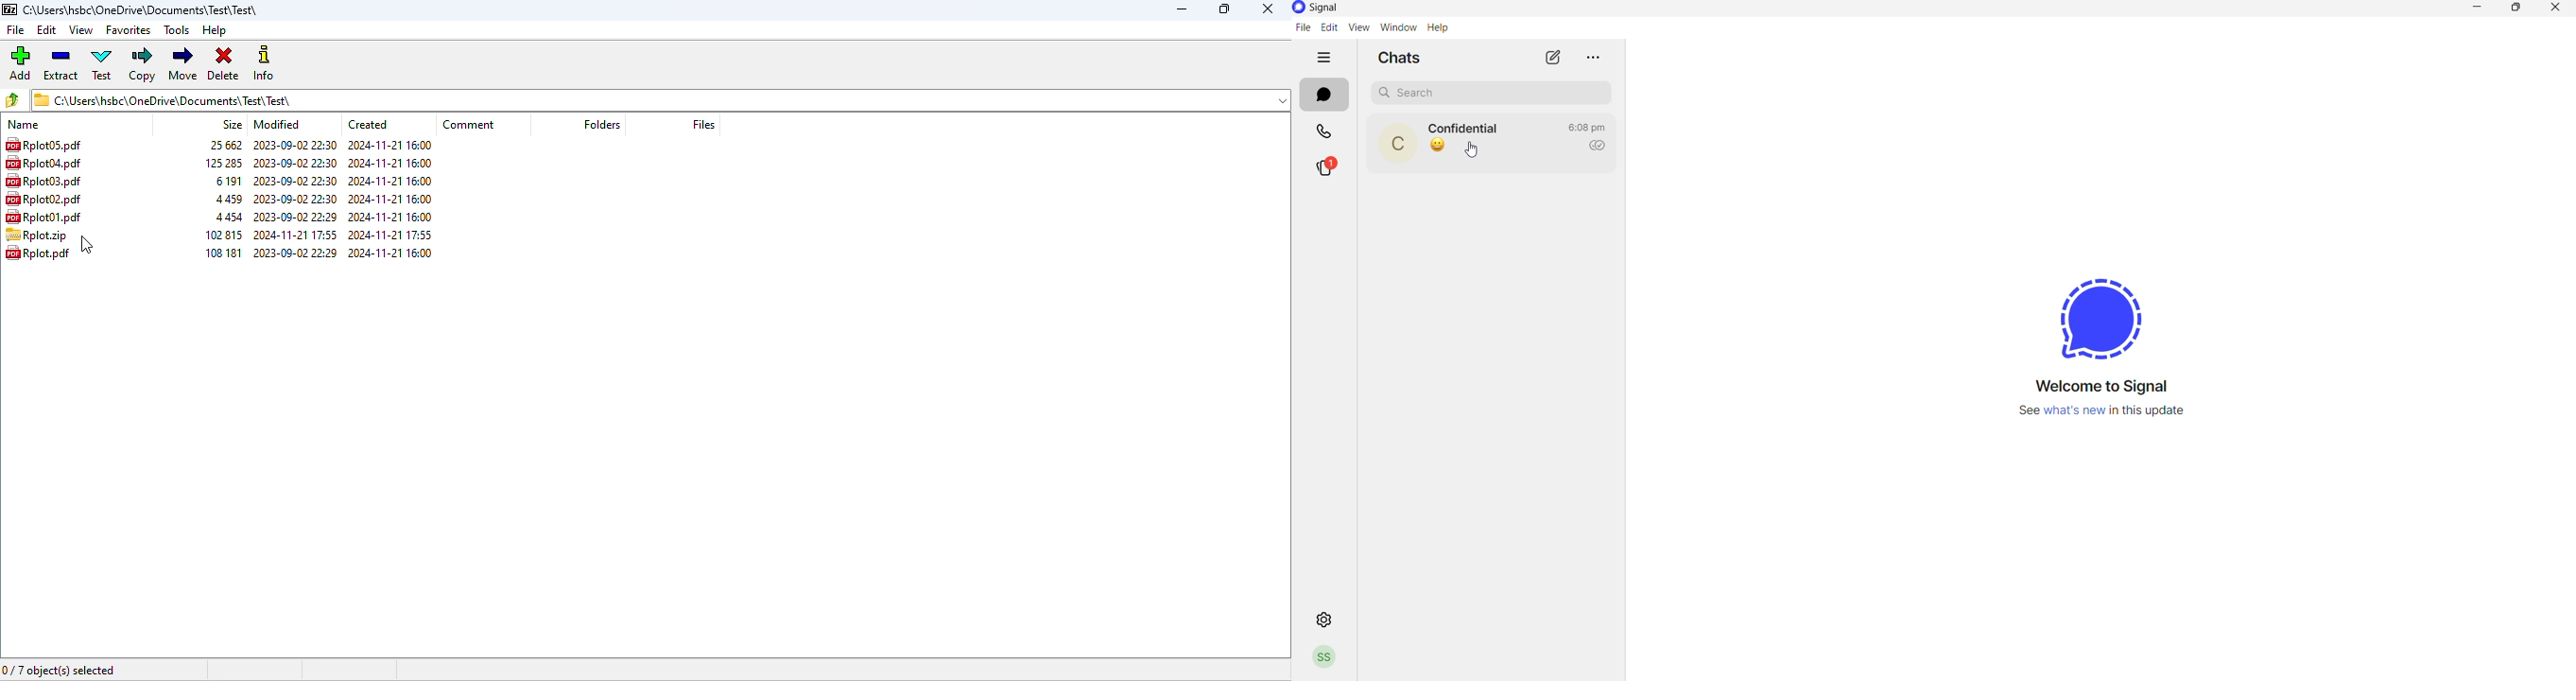 The height and width of the screenshot is (700, 2576). Describe the element at coordinates (1396, 29) in the screenshot. I see `window` at that location.